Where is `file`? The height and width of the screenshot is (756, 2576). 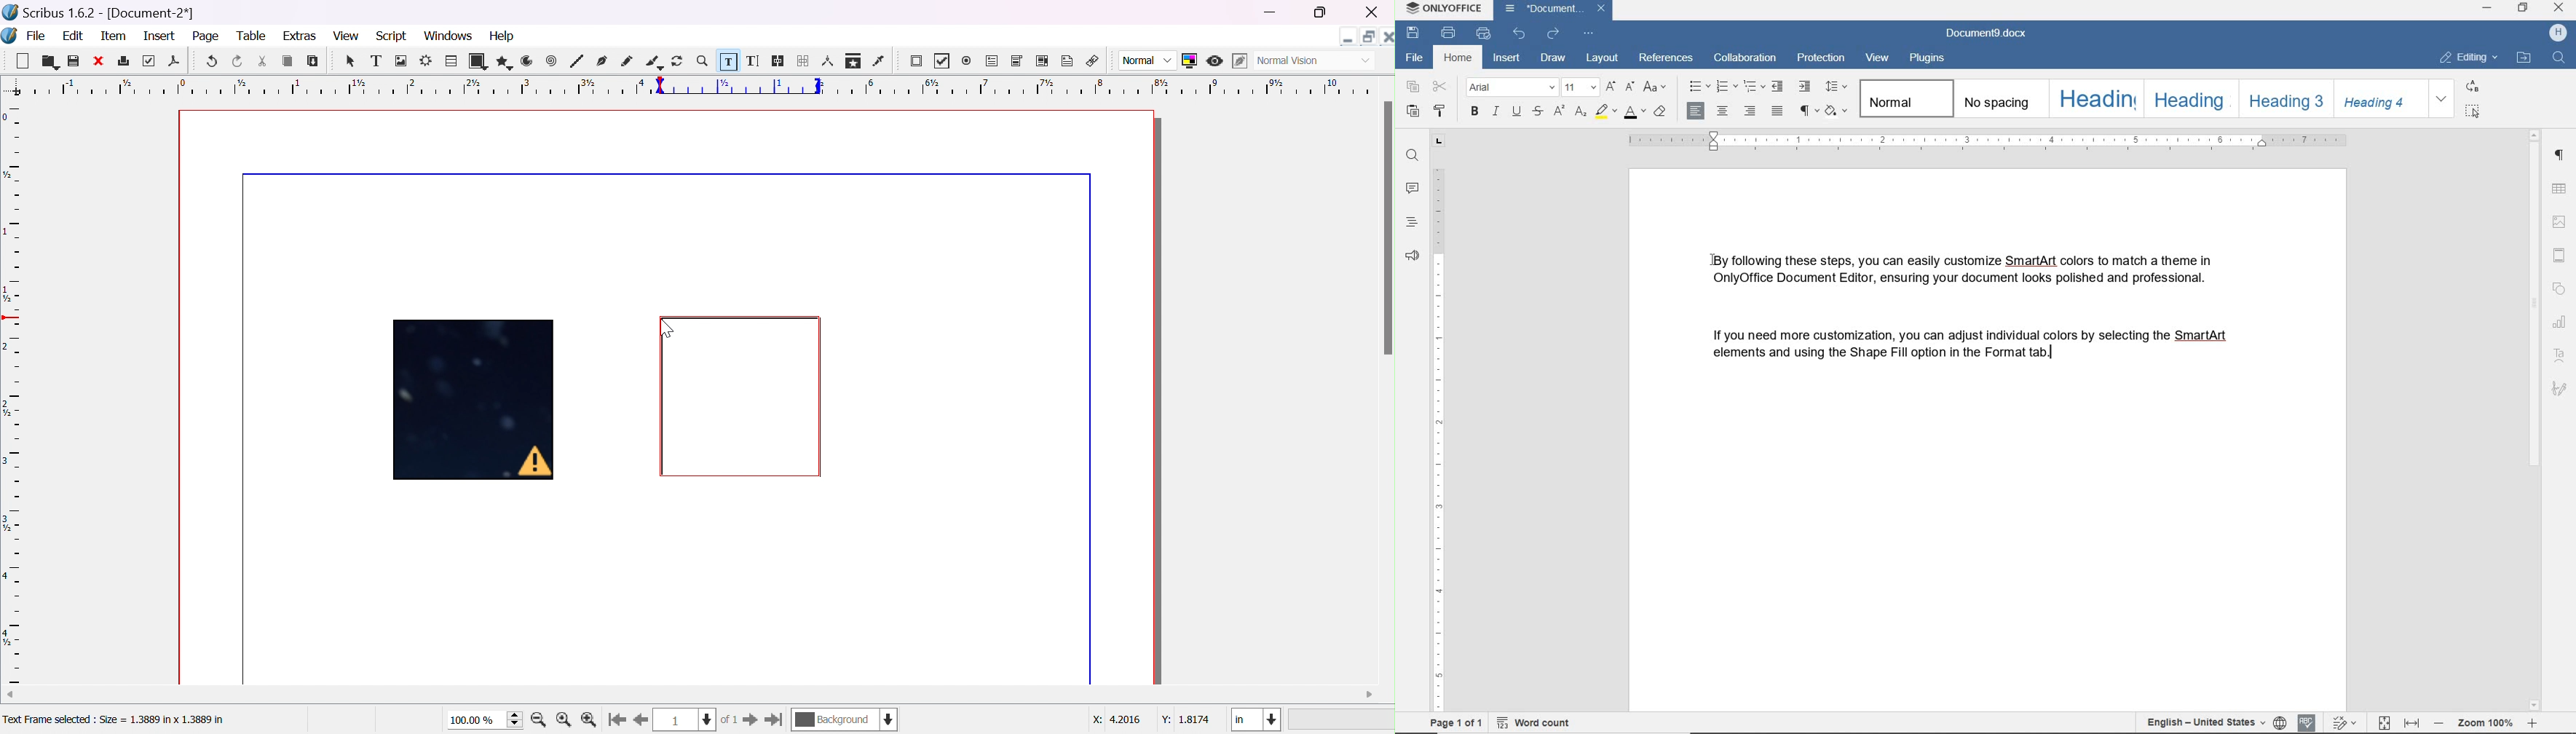
file is located at coordinates (36, 35).